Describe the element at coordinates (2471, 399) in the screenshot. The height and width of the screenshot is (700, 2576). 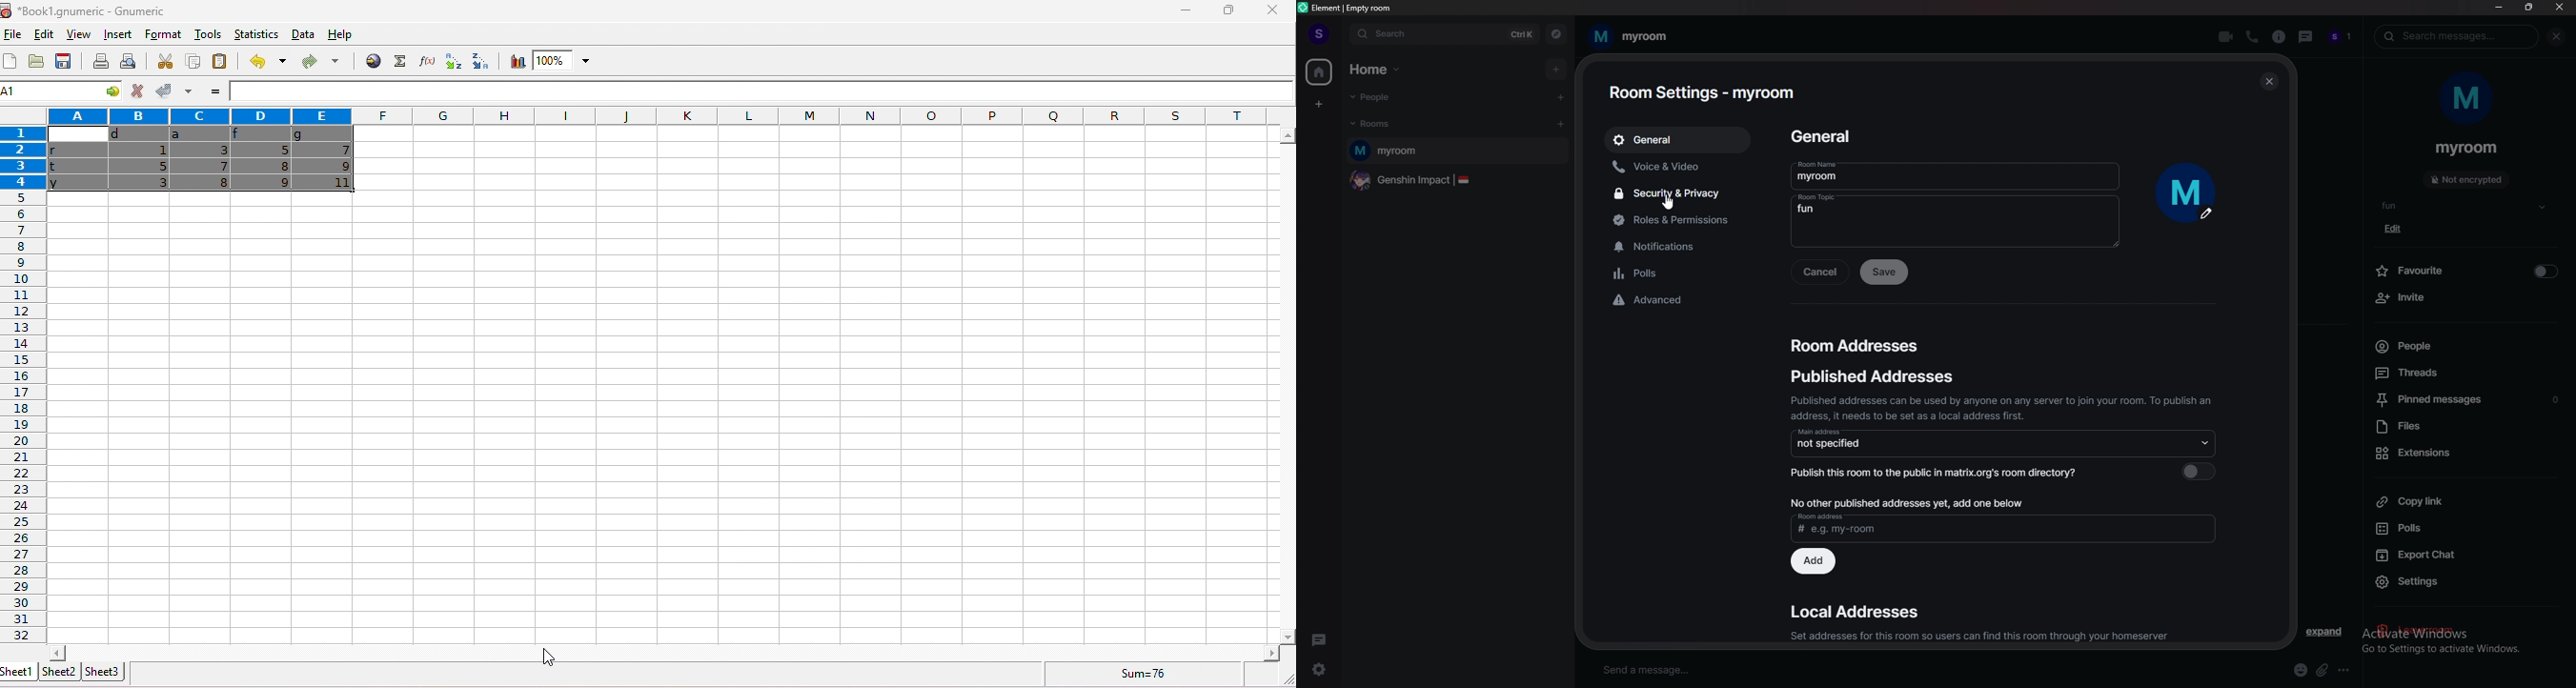
I see `pinned message` at that location.